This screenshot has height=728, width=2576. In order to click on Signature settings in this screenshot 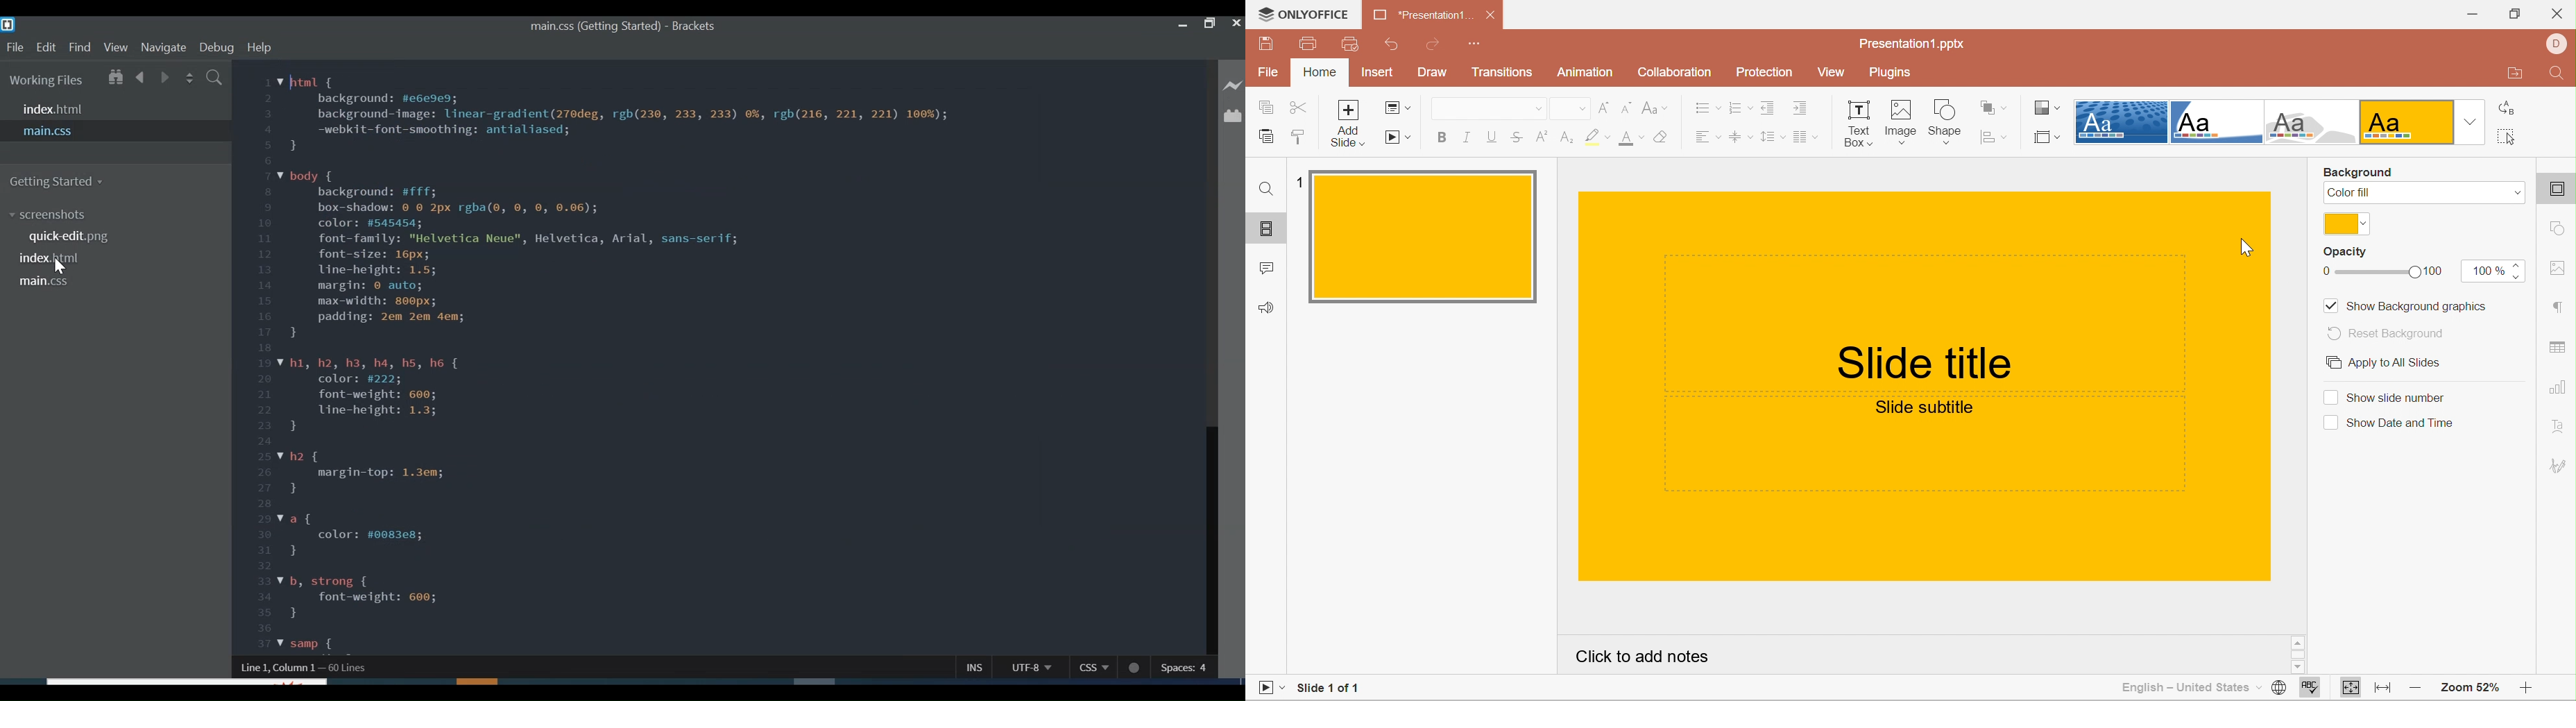, I will do `click(2560, 464)`.